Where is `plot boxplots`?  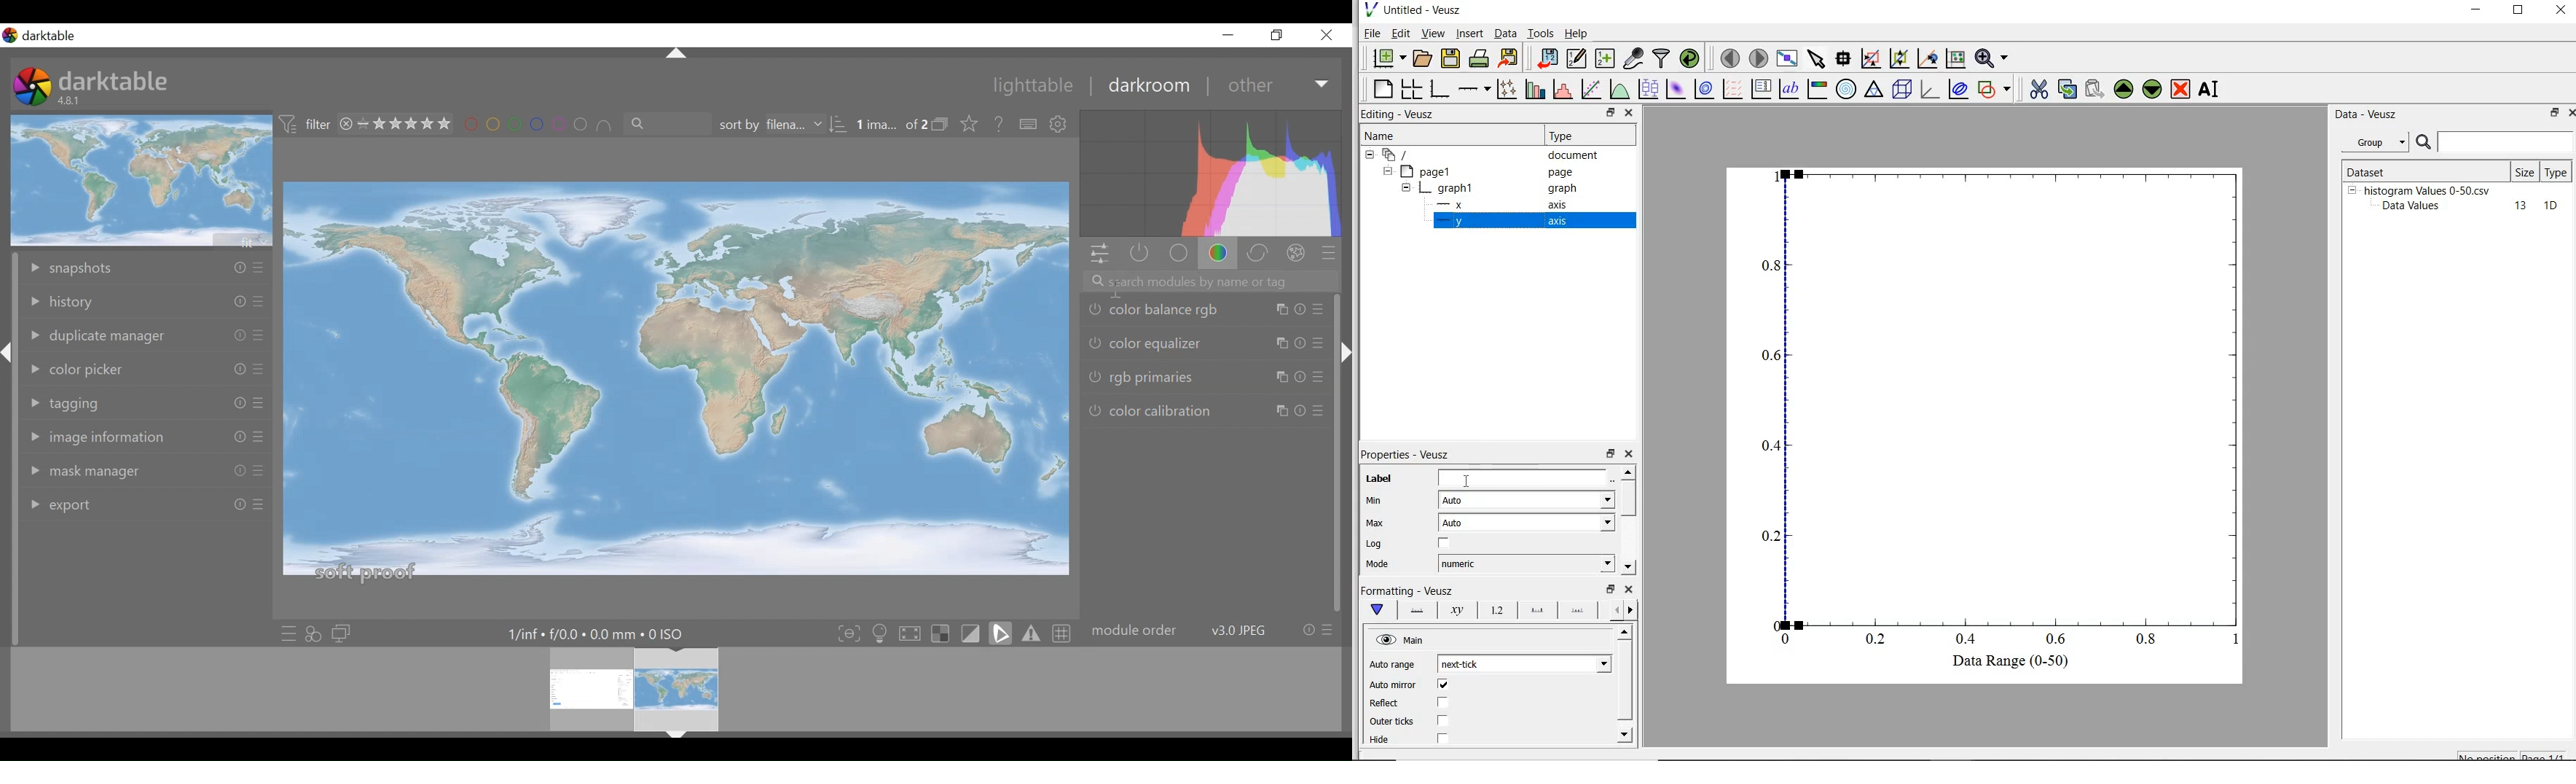 plot boxplots is located at coordinates (1648, 88).